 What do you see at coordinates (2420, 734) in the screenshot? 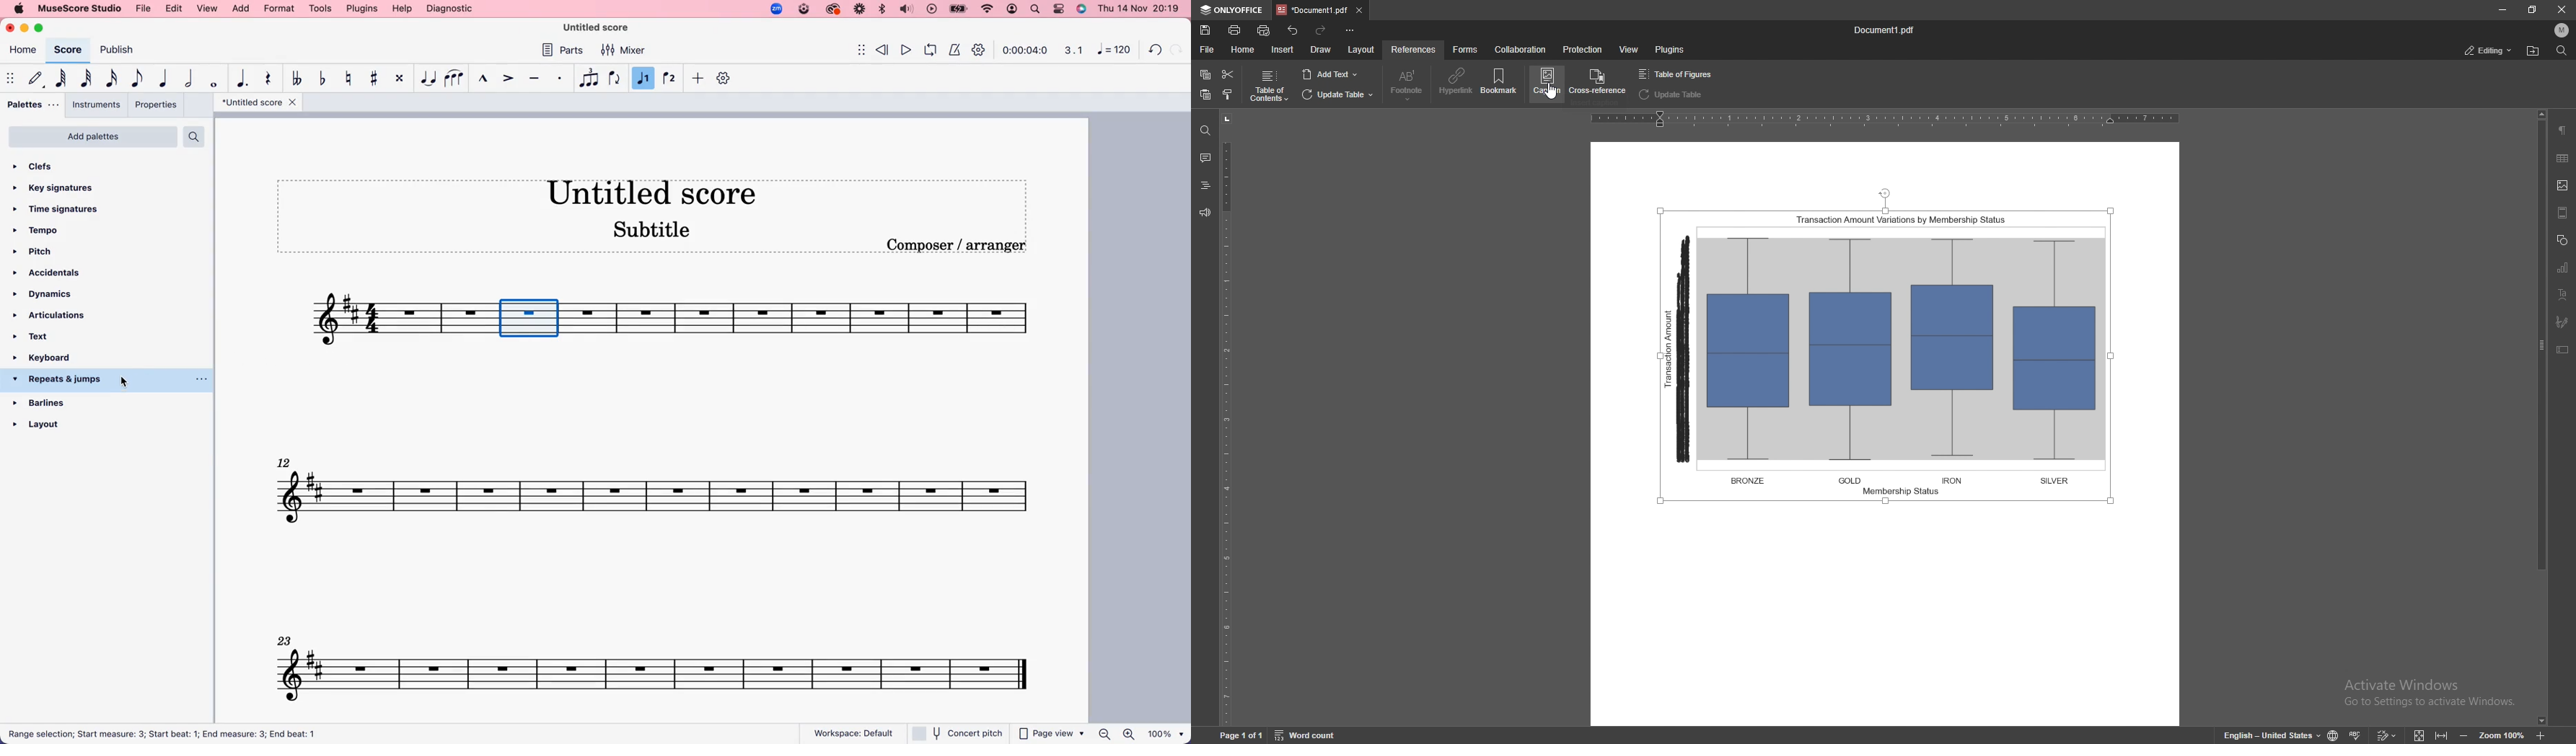
I see `fit to screen` at bounding box center [2420, 734].